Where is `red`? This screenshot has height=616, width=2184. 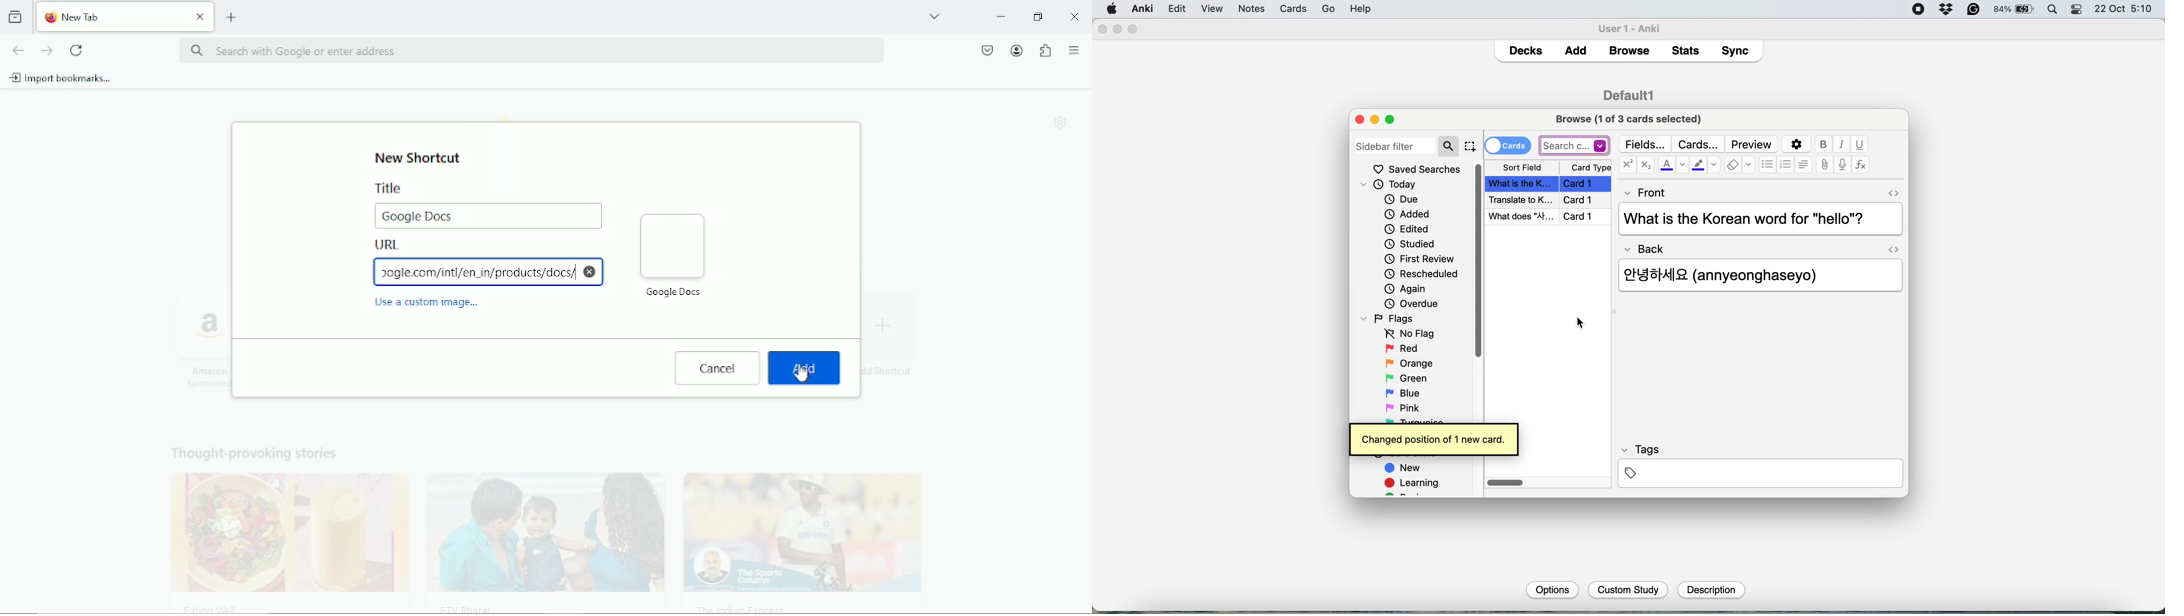 red is located at coordinates (1403, 349).